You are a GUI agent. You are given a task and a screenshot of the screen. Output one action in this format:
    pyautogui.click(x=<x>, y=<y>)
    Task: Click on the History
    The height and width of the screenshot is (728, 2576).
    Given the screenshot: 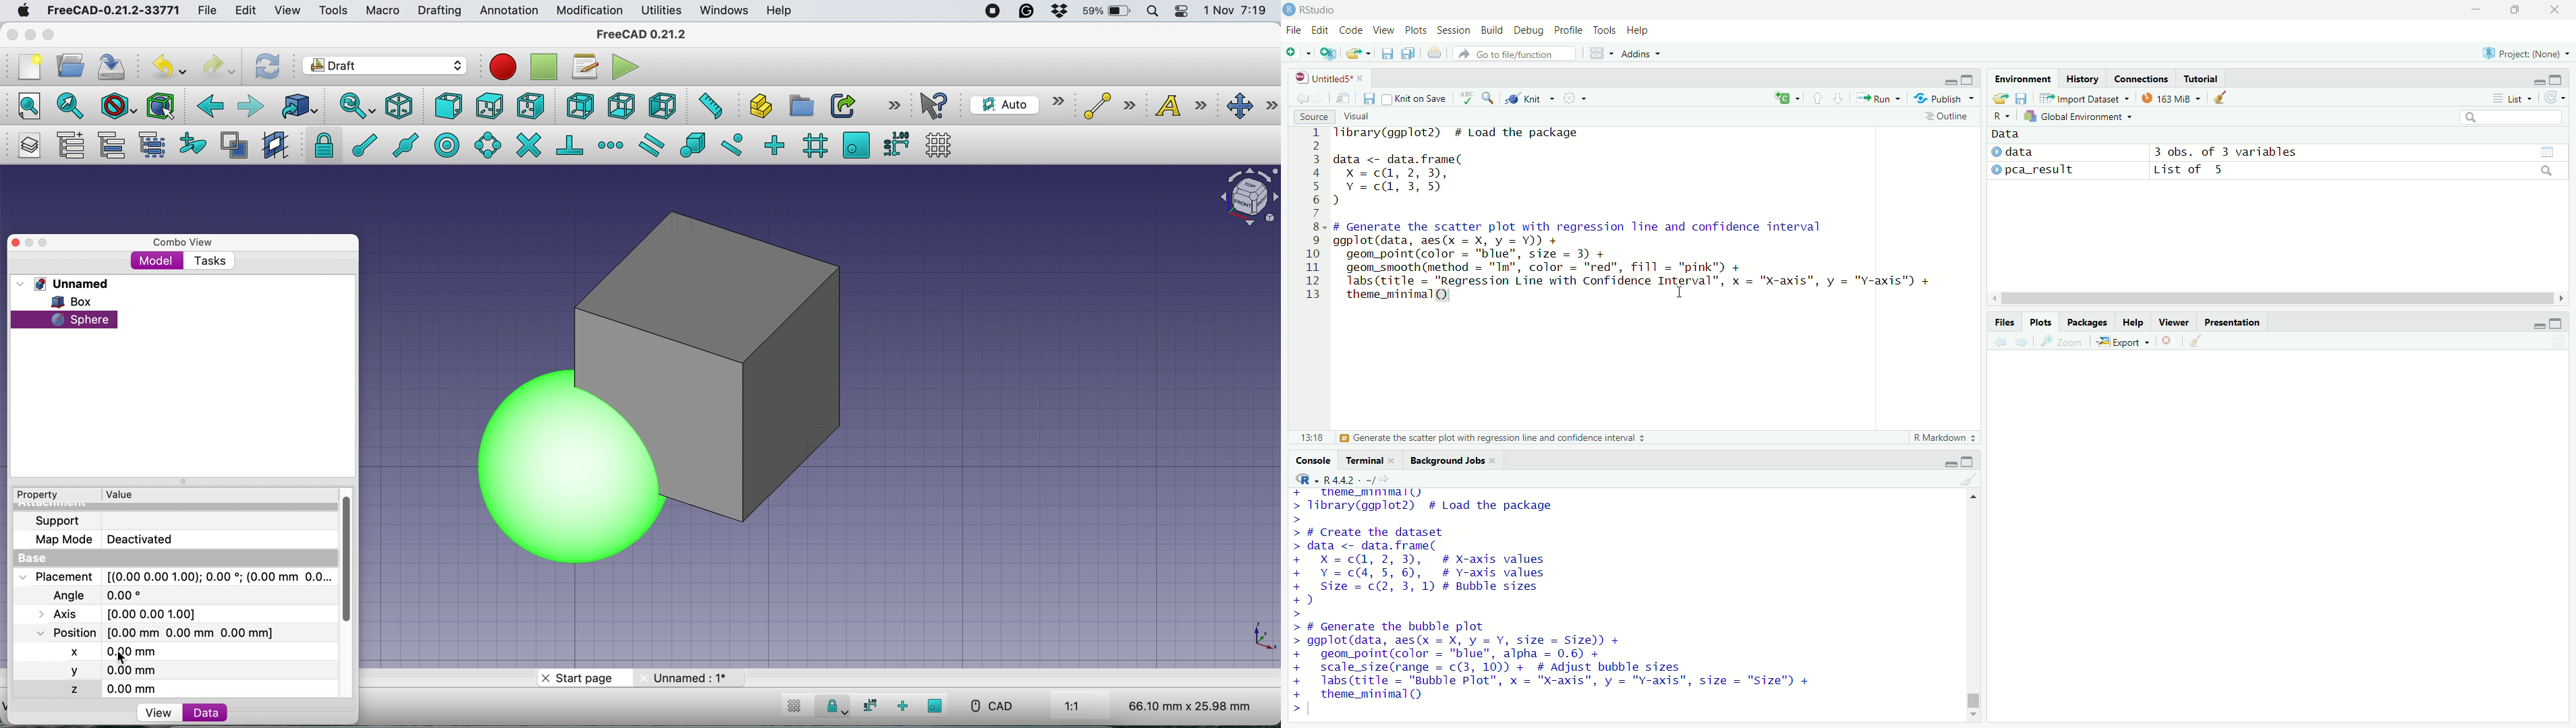 What is the action you would take?
    pyautogui.click(x=2083, y=78)
    